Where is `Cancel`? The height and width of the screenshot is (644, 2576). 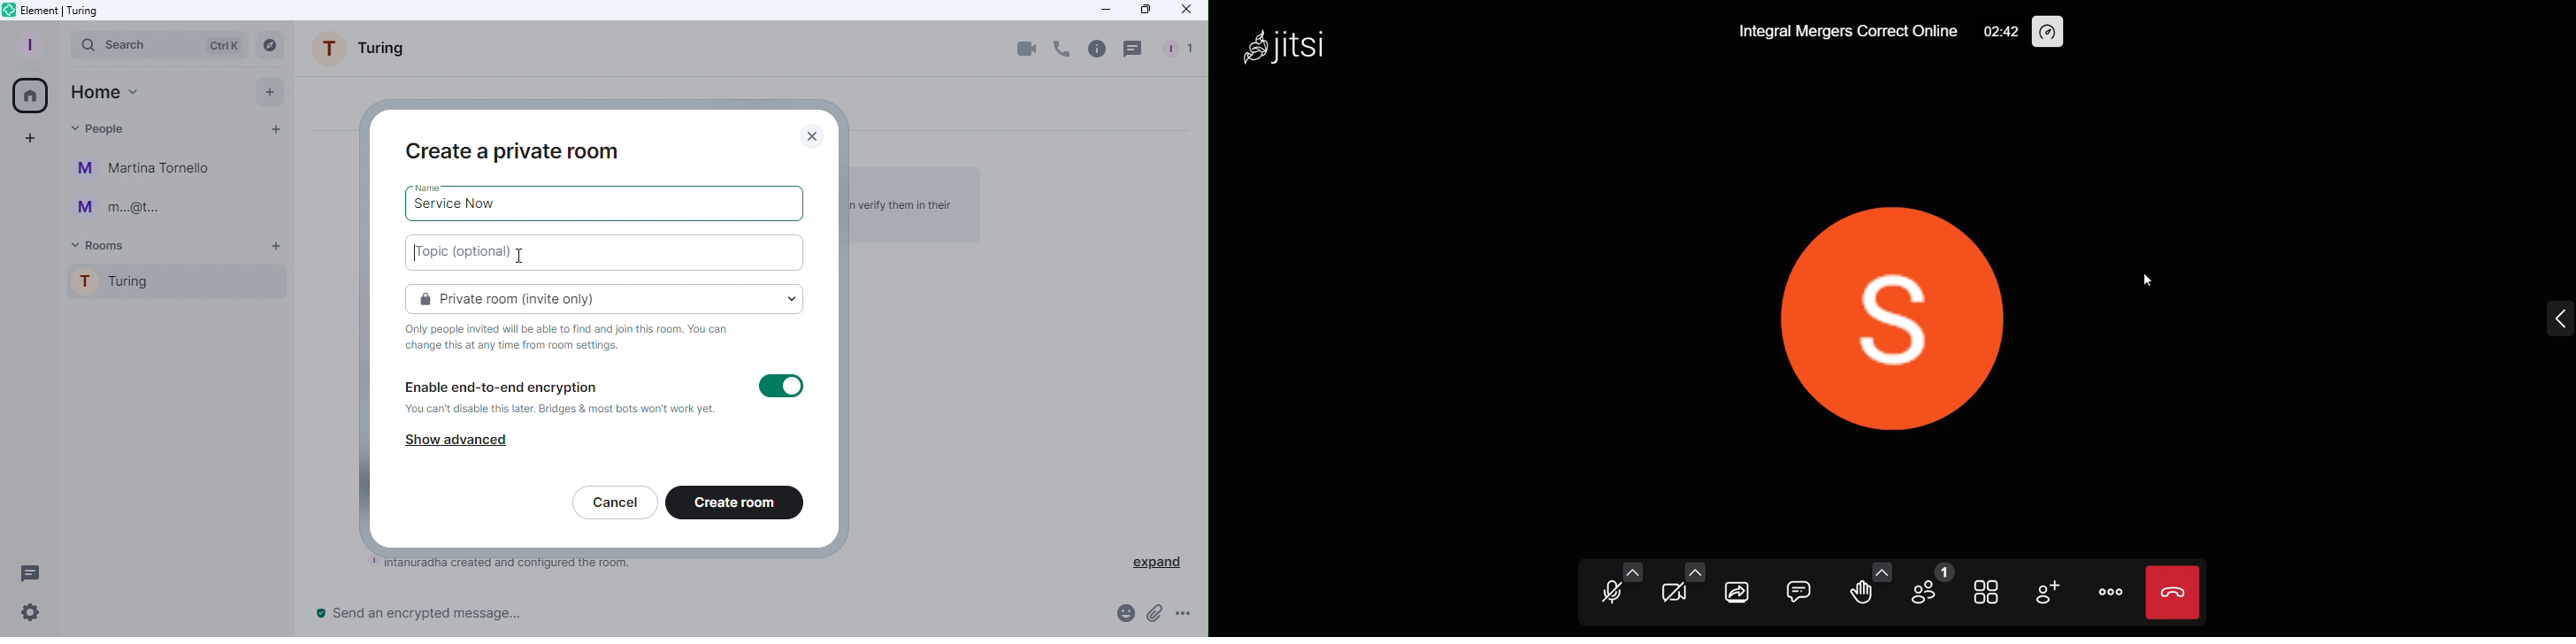
Cancel is located at coordinates (614, 504).